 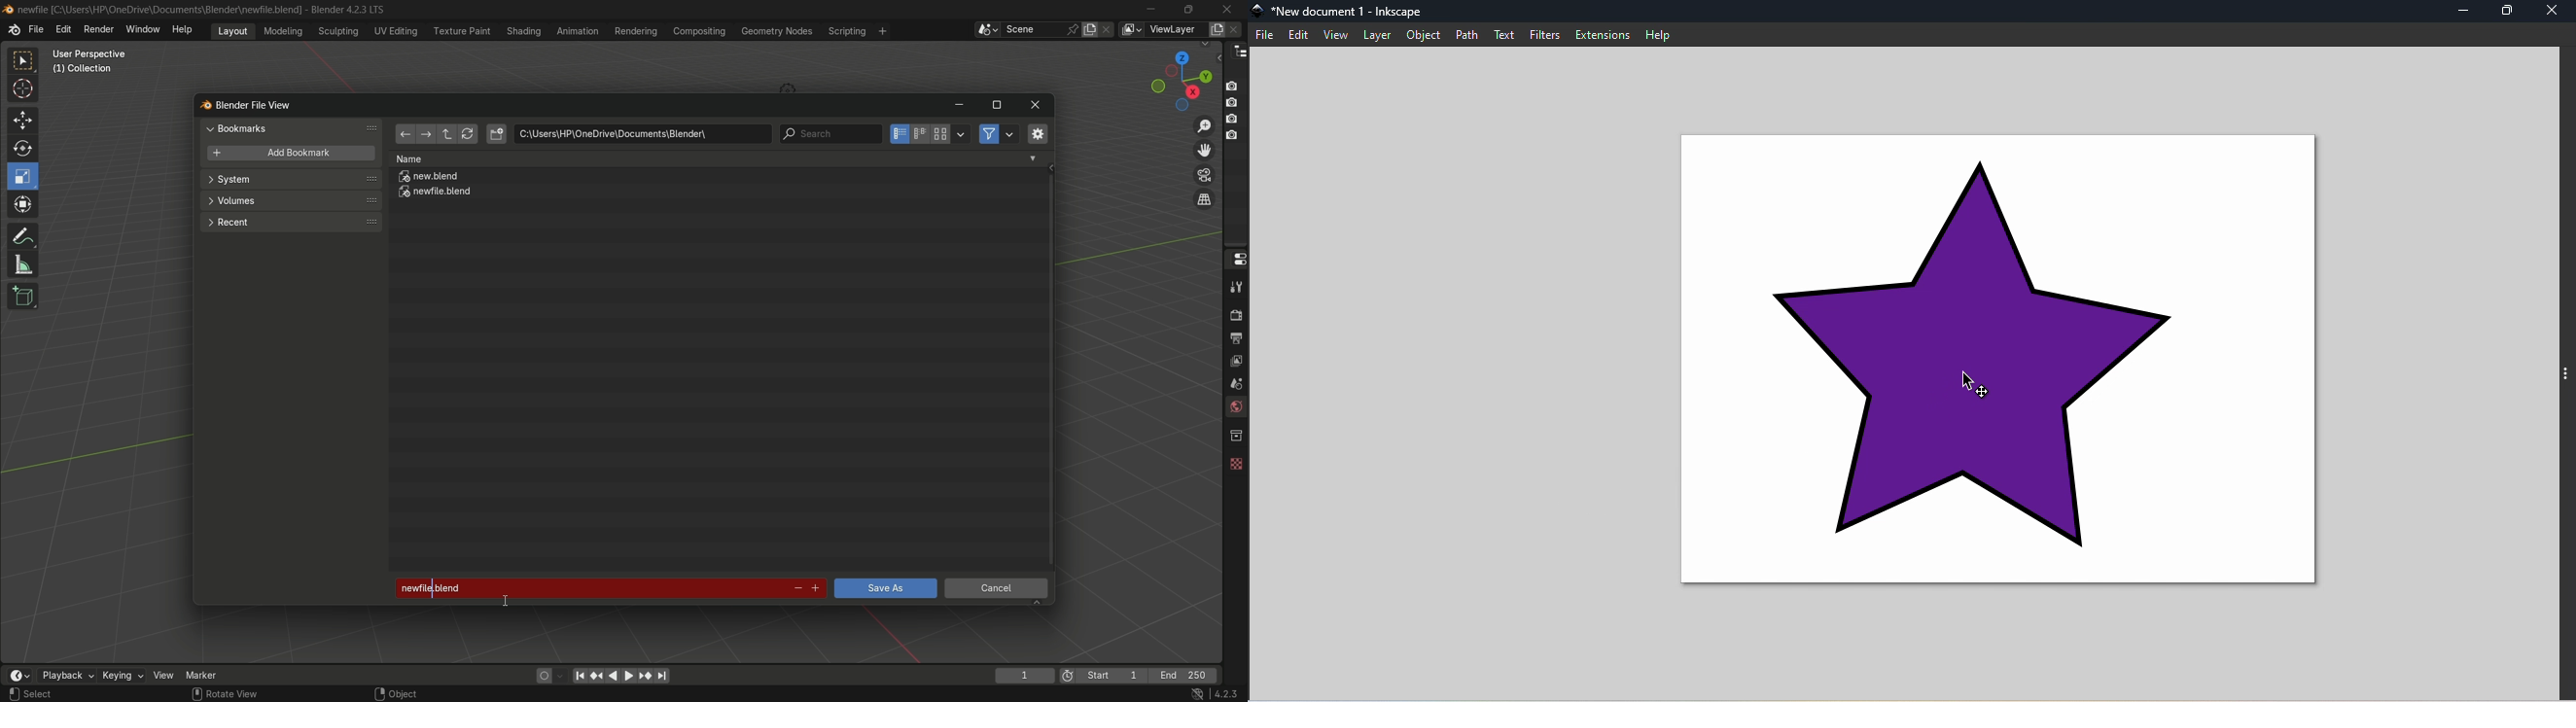 What do you see at coordinates (1605, 36) in the screenshot?
I see `Extensions` at bounding box center [1605, 36].